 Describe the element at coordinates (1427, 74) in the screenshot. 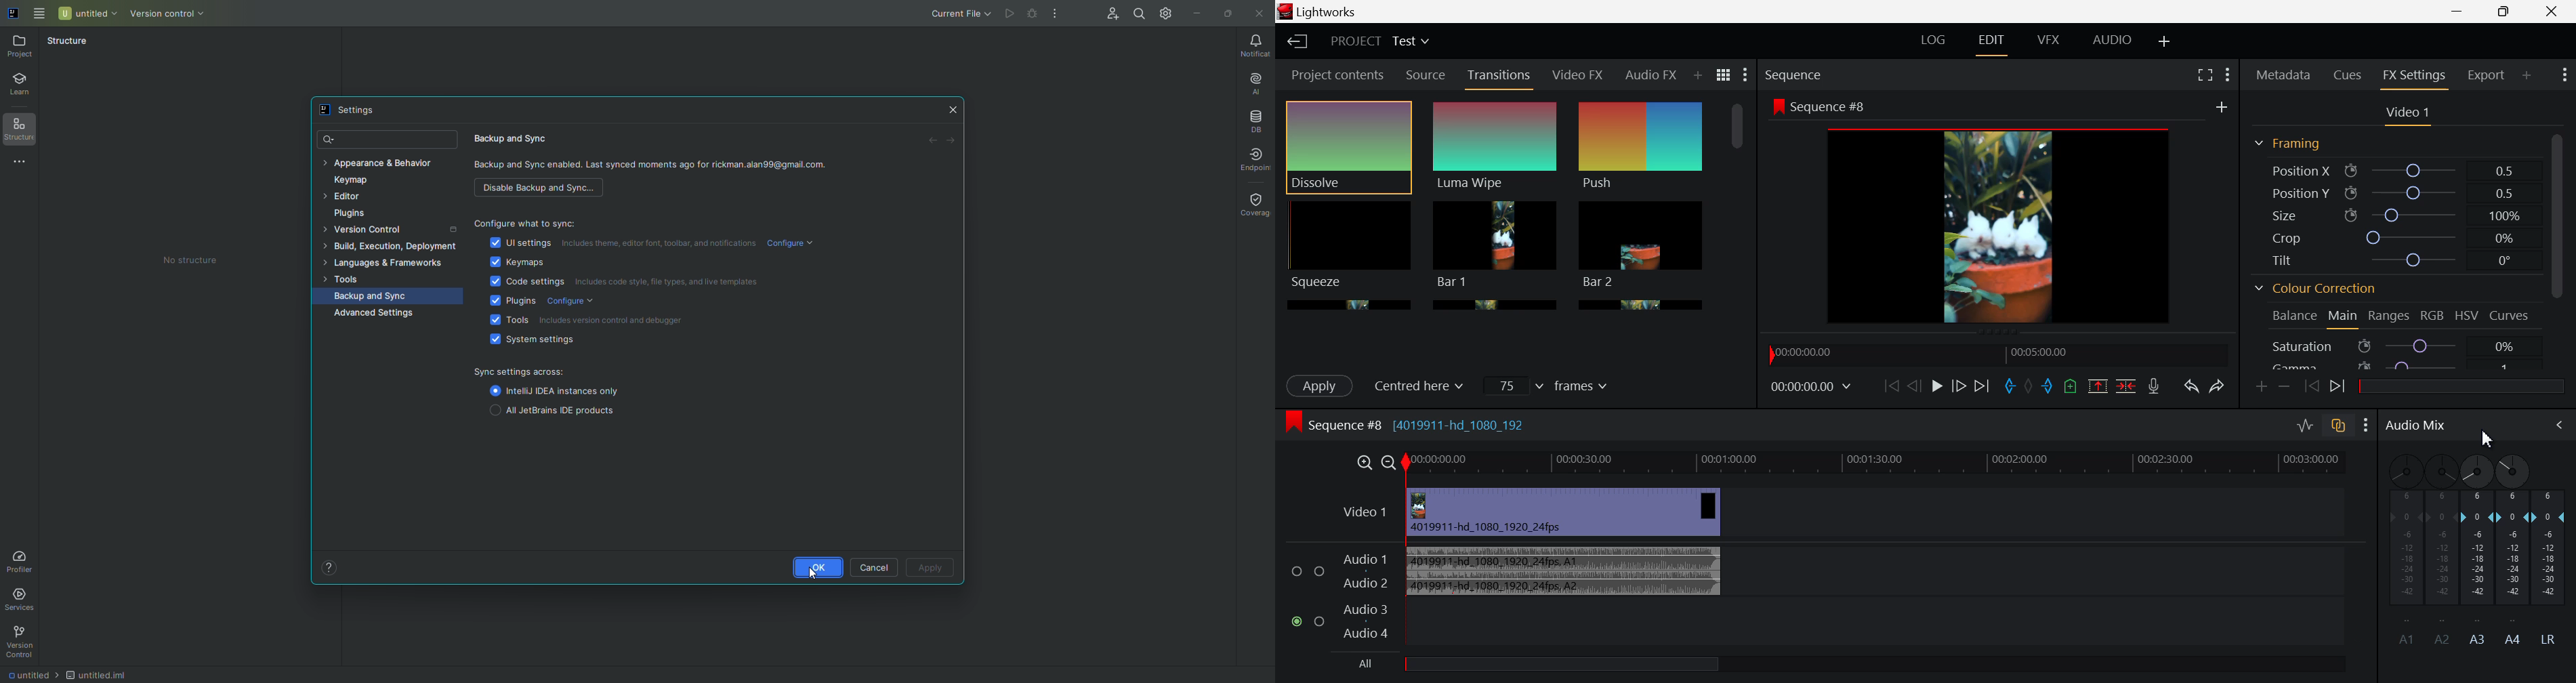

I see `Source` at that location.